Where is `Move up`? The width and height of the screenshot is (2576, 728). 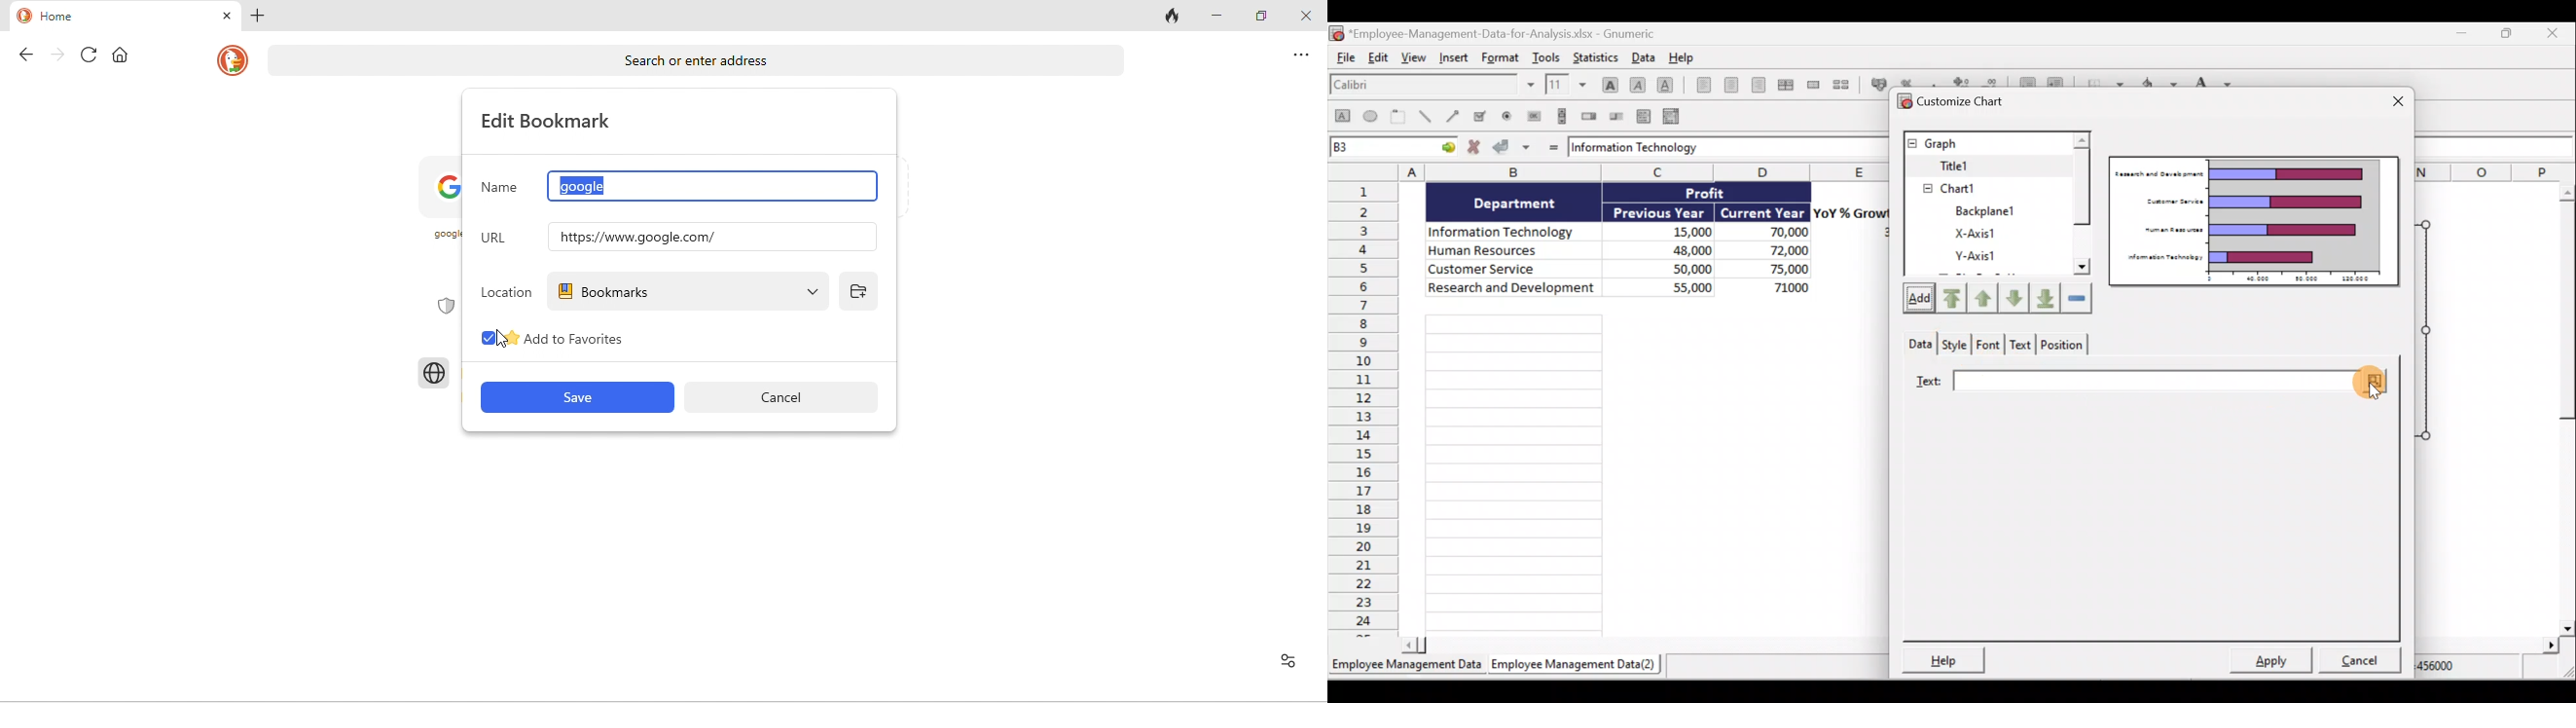 Move up is located at coordinates (1983, 297).